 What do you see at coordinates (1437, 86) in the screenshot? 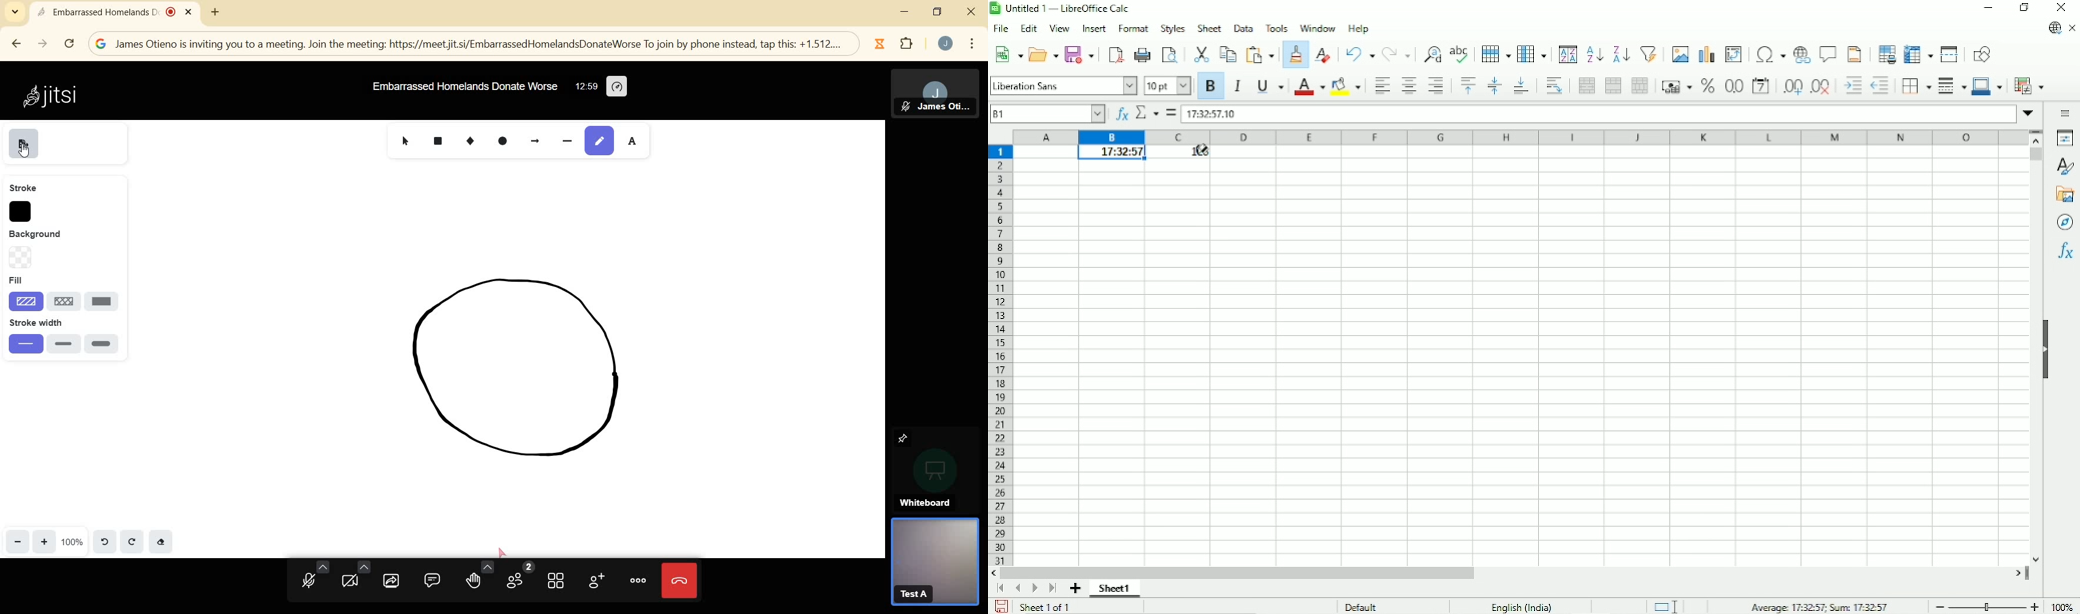
I see `Align right` at bounding box center [1437, 86].